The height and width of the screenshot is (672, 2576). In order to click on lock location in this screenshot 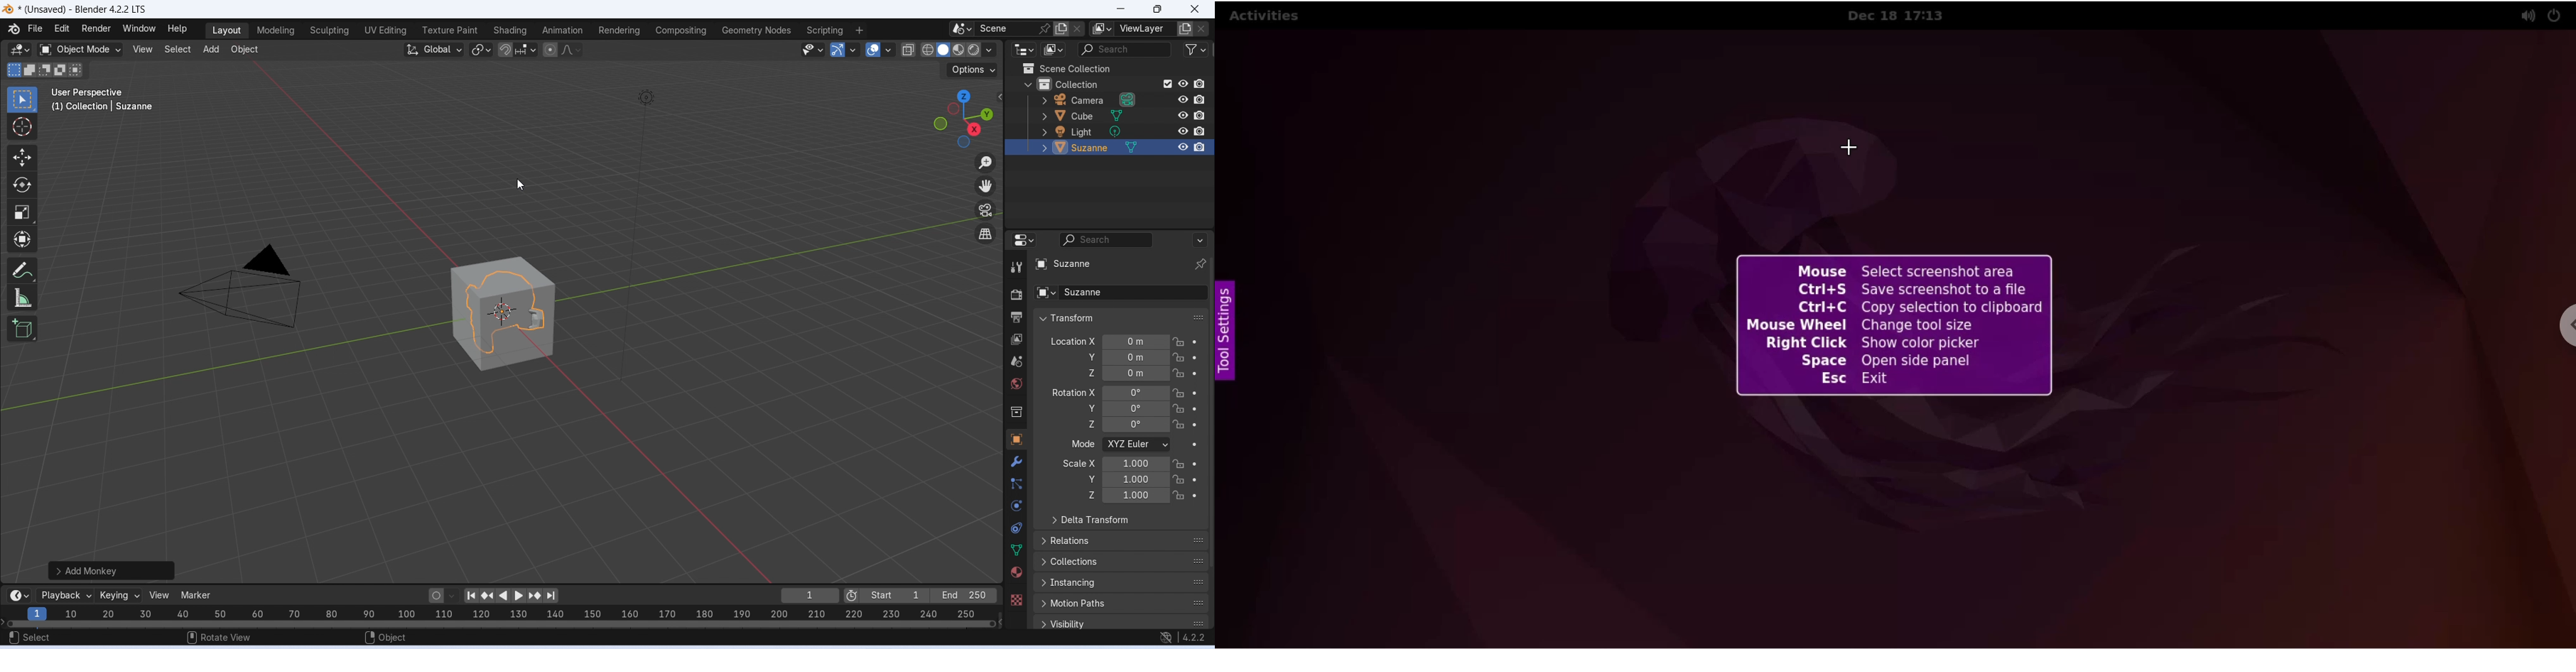, I will do `click(1180, 409)`.